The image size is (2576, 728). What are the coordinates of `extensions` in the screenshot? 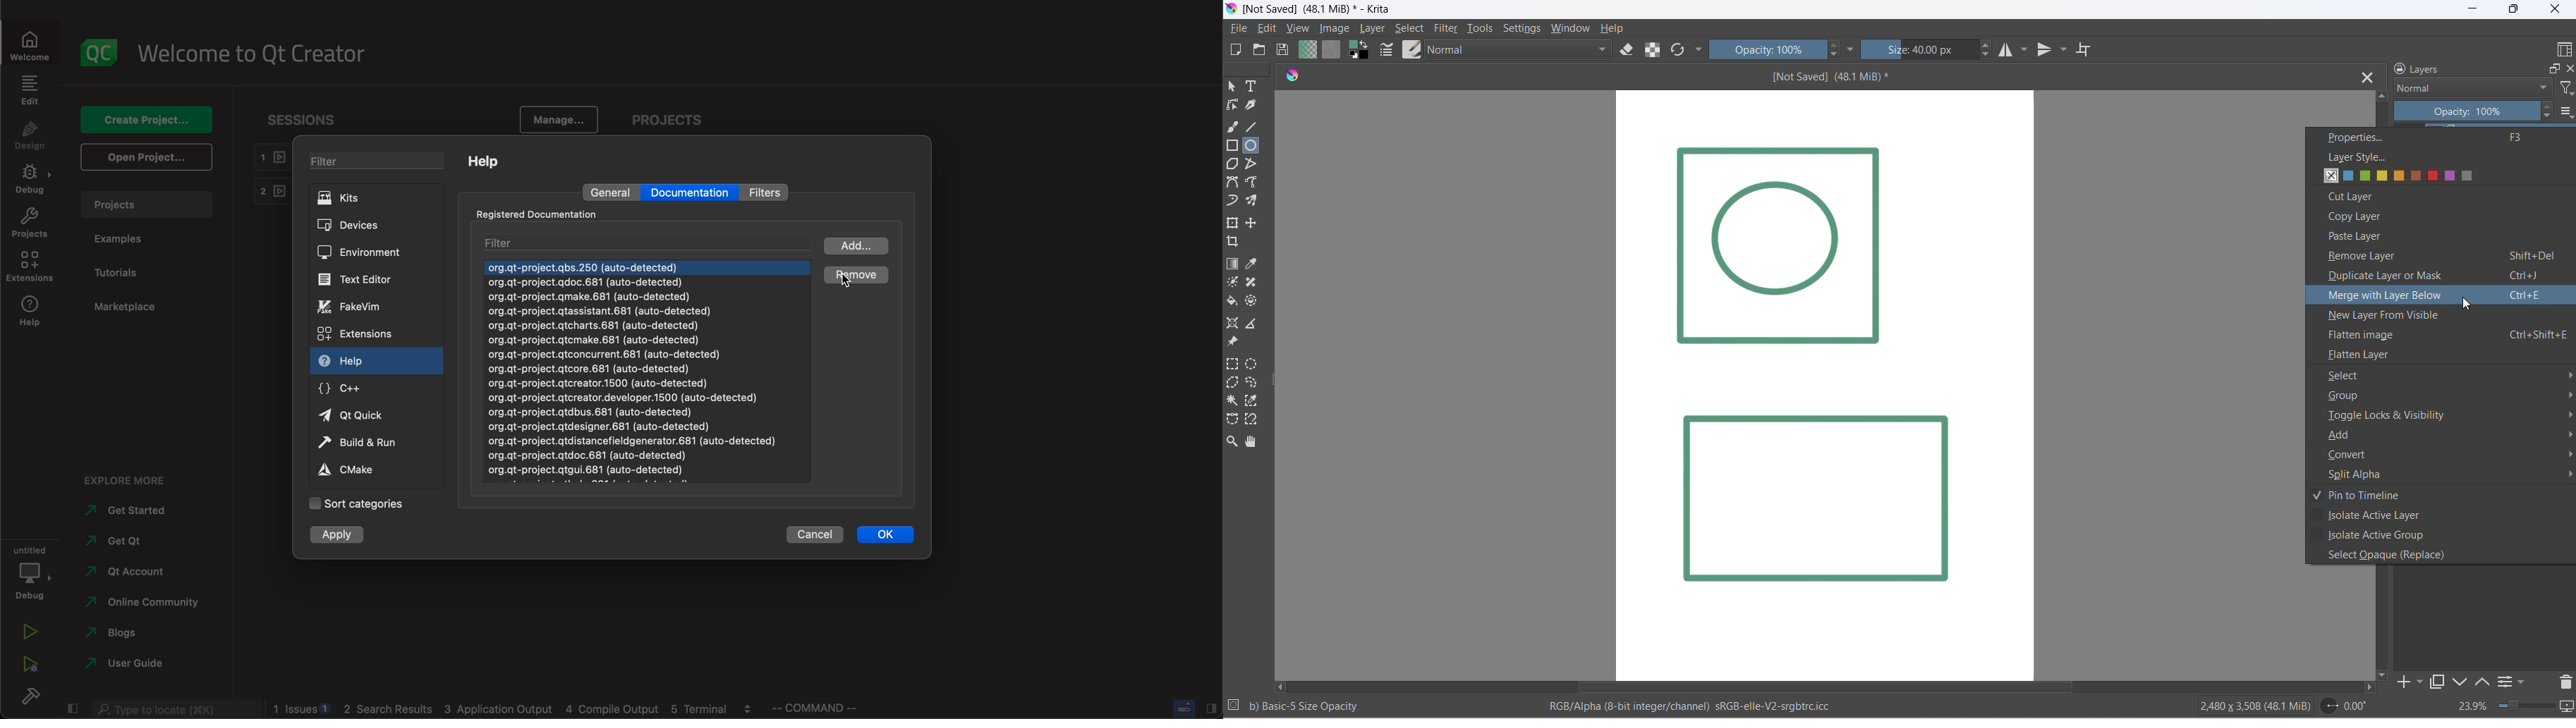 It's located at (34, 267).